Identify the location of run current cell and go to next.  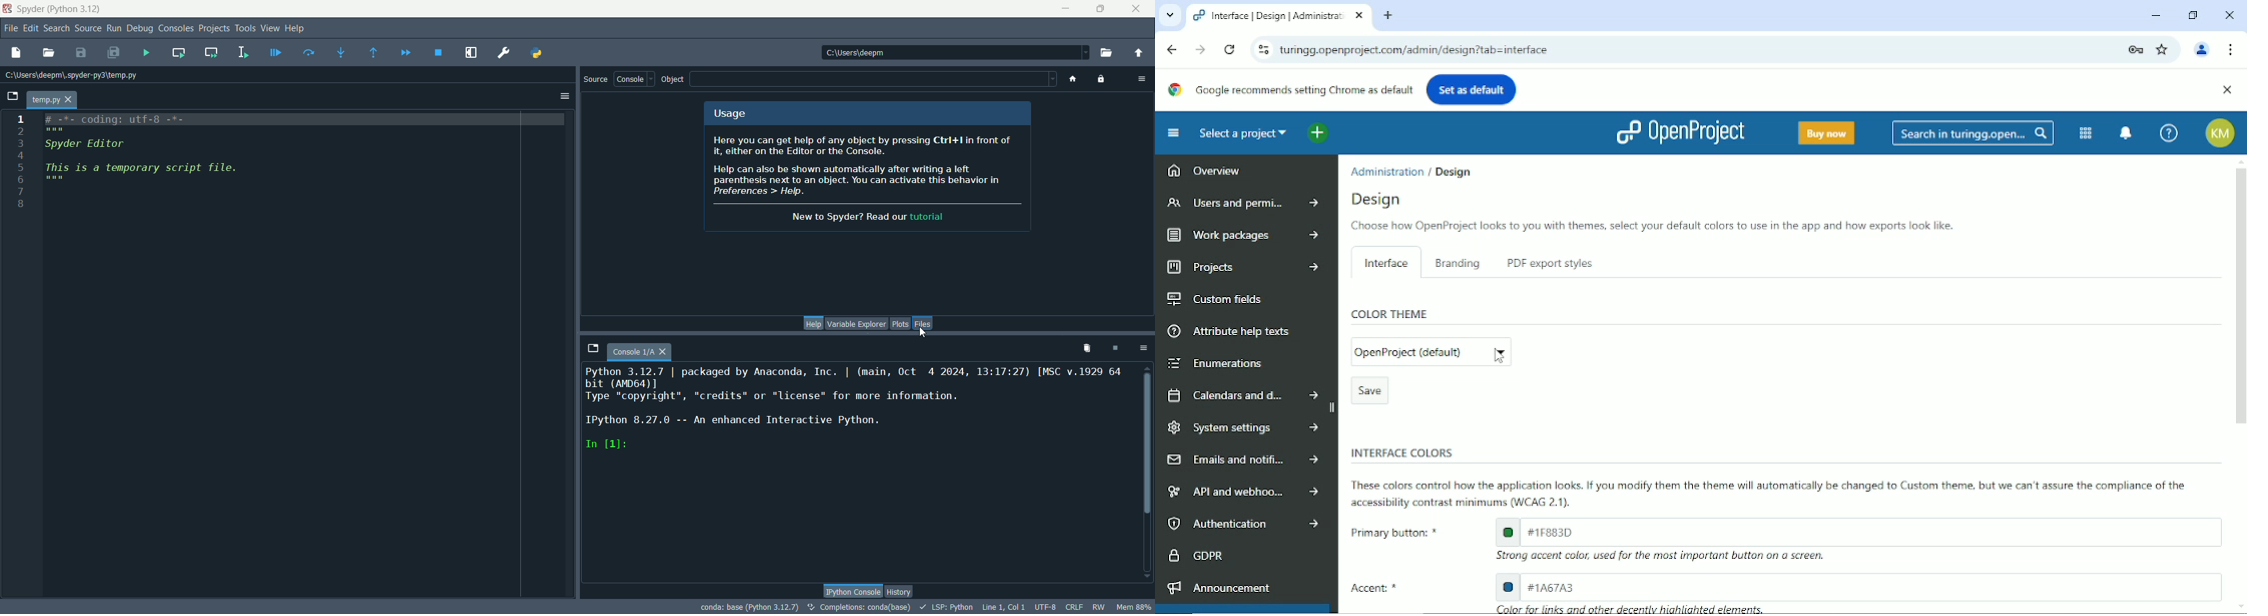
(212, 52).